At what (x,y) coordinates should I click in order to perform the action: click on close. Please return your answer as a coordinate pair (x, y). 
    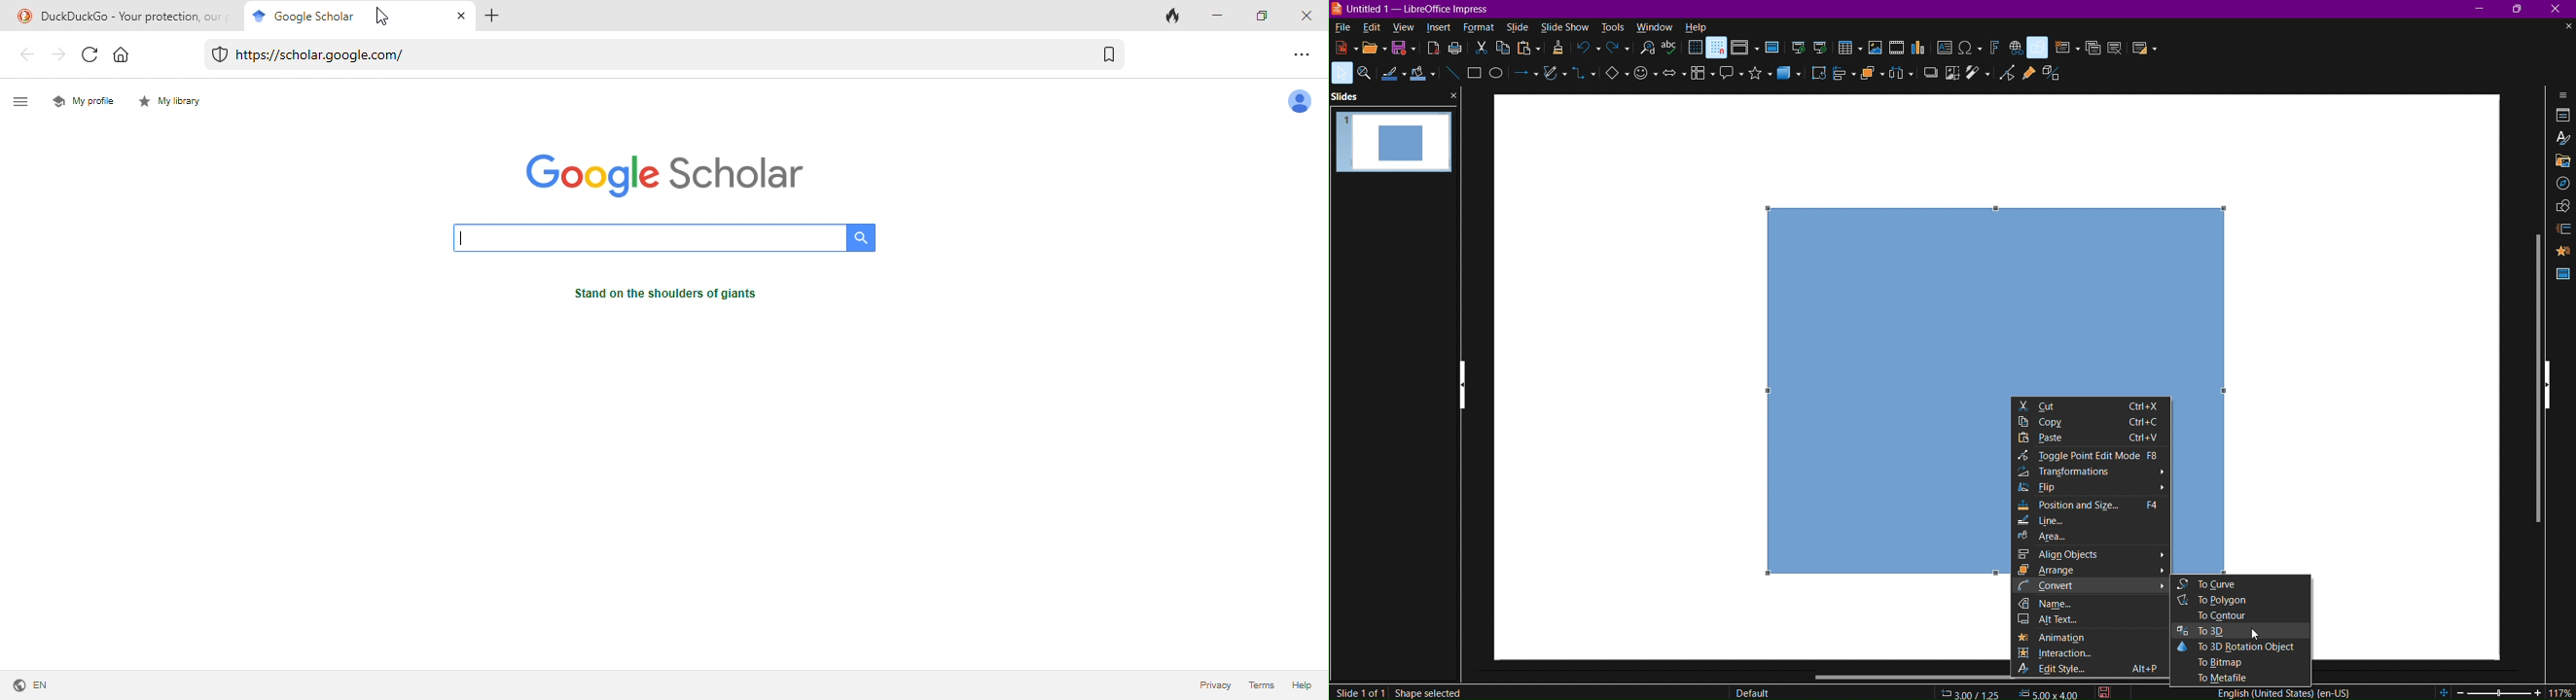
    Looking at the image, I should click on (1309, 15).